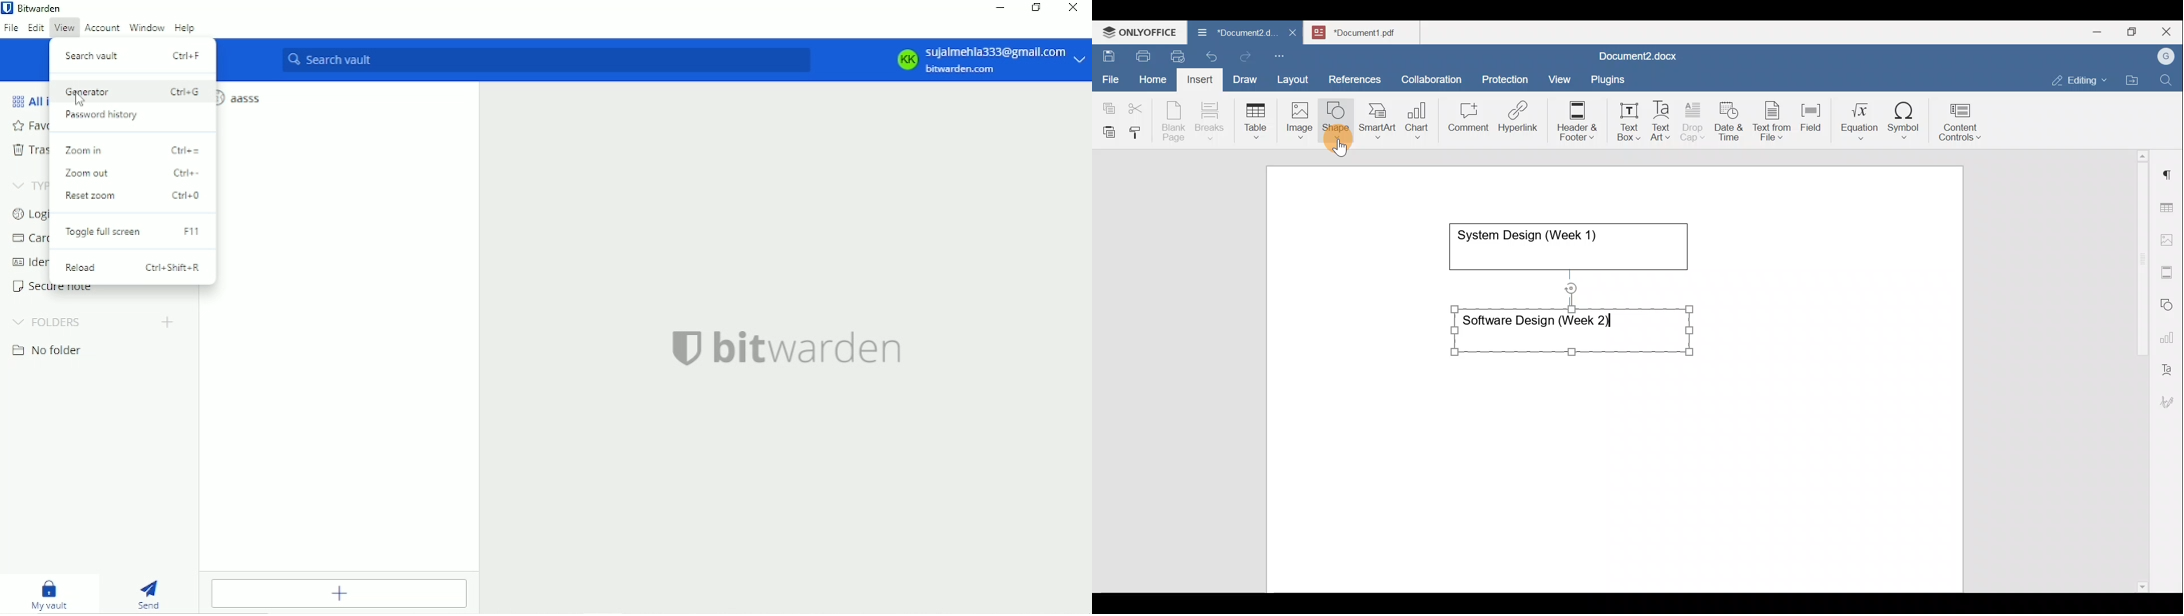 The image size is (2184, 616). Describe the element at coordinates (1139, 130) in the screenshot. I see `Copy style` at that location.